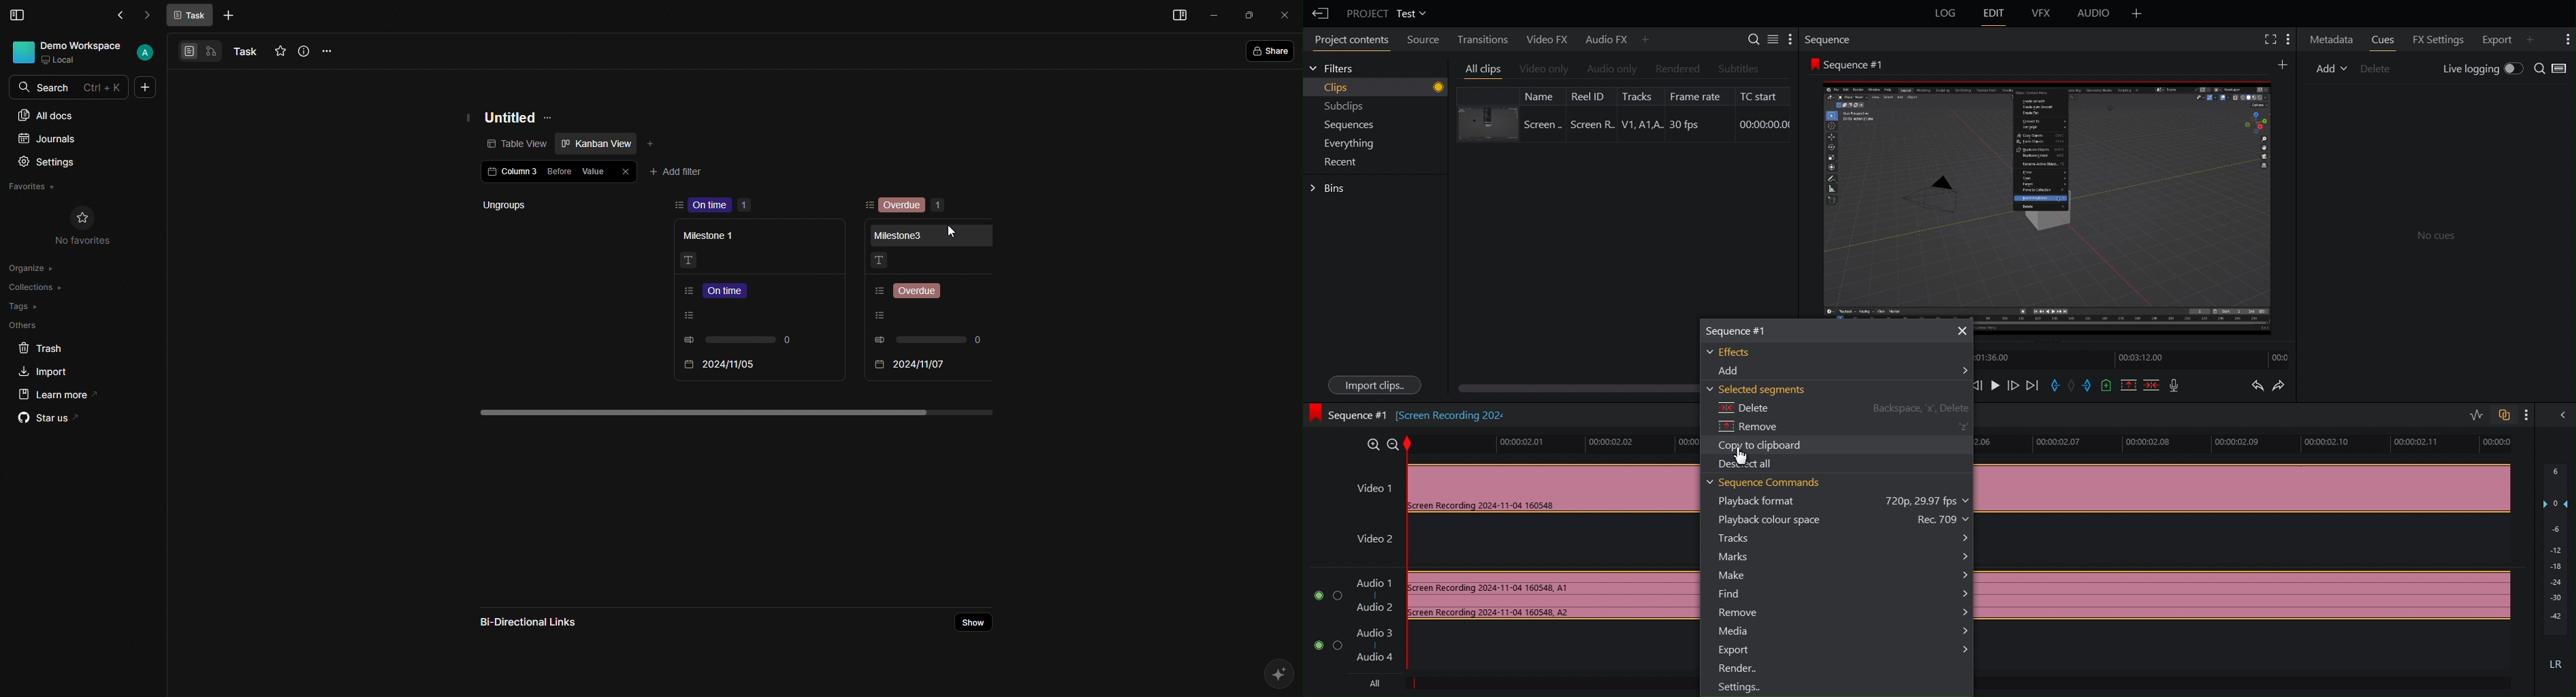 This screenshot has height=700, width=2576. I want to click on Back, so click(1319, 11).